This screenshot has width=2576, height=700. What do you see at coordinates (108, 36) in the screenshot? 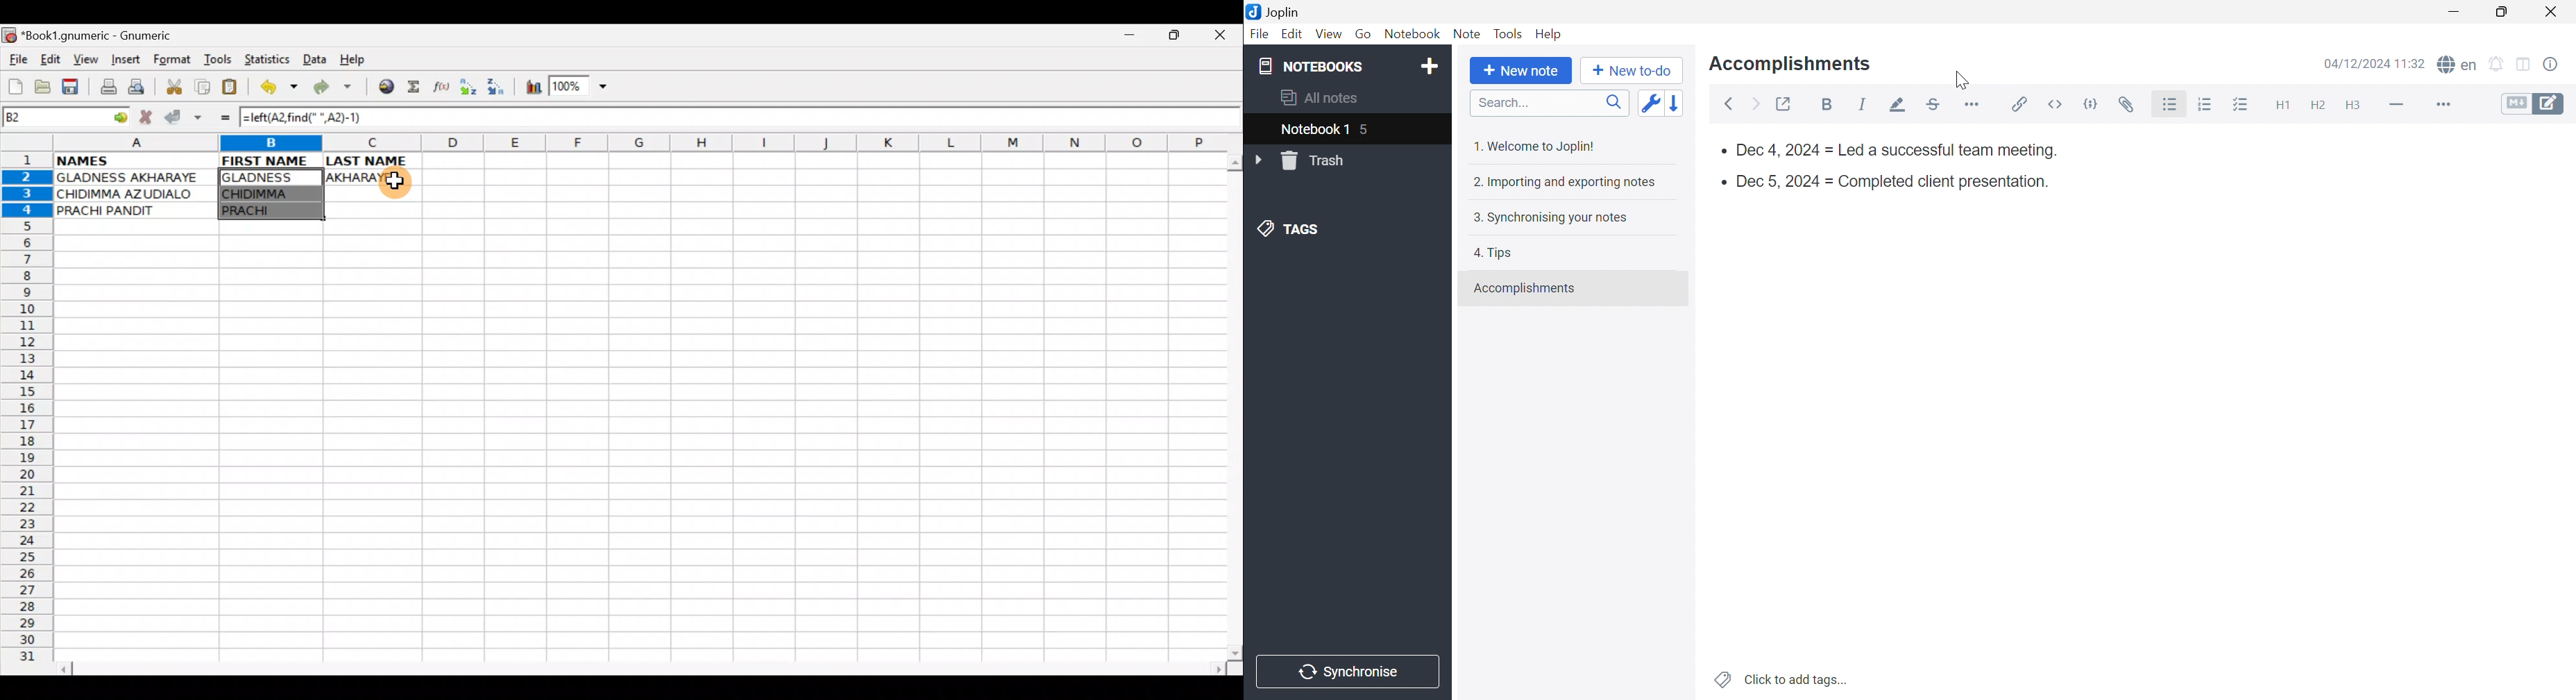
I see `*Book1.gnumeric - Gnumeric` at bounding box center [108, 36].